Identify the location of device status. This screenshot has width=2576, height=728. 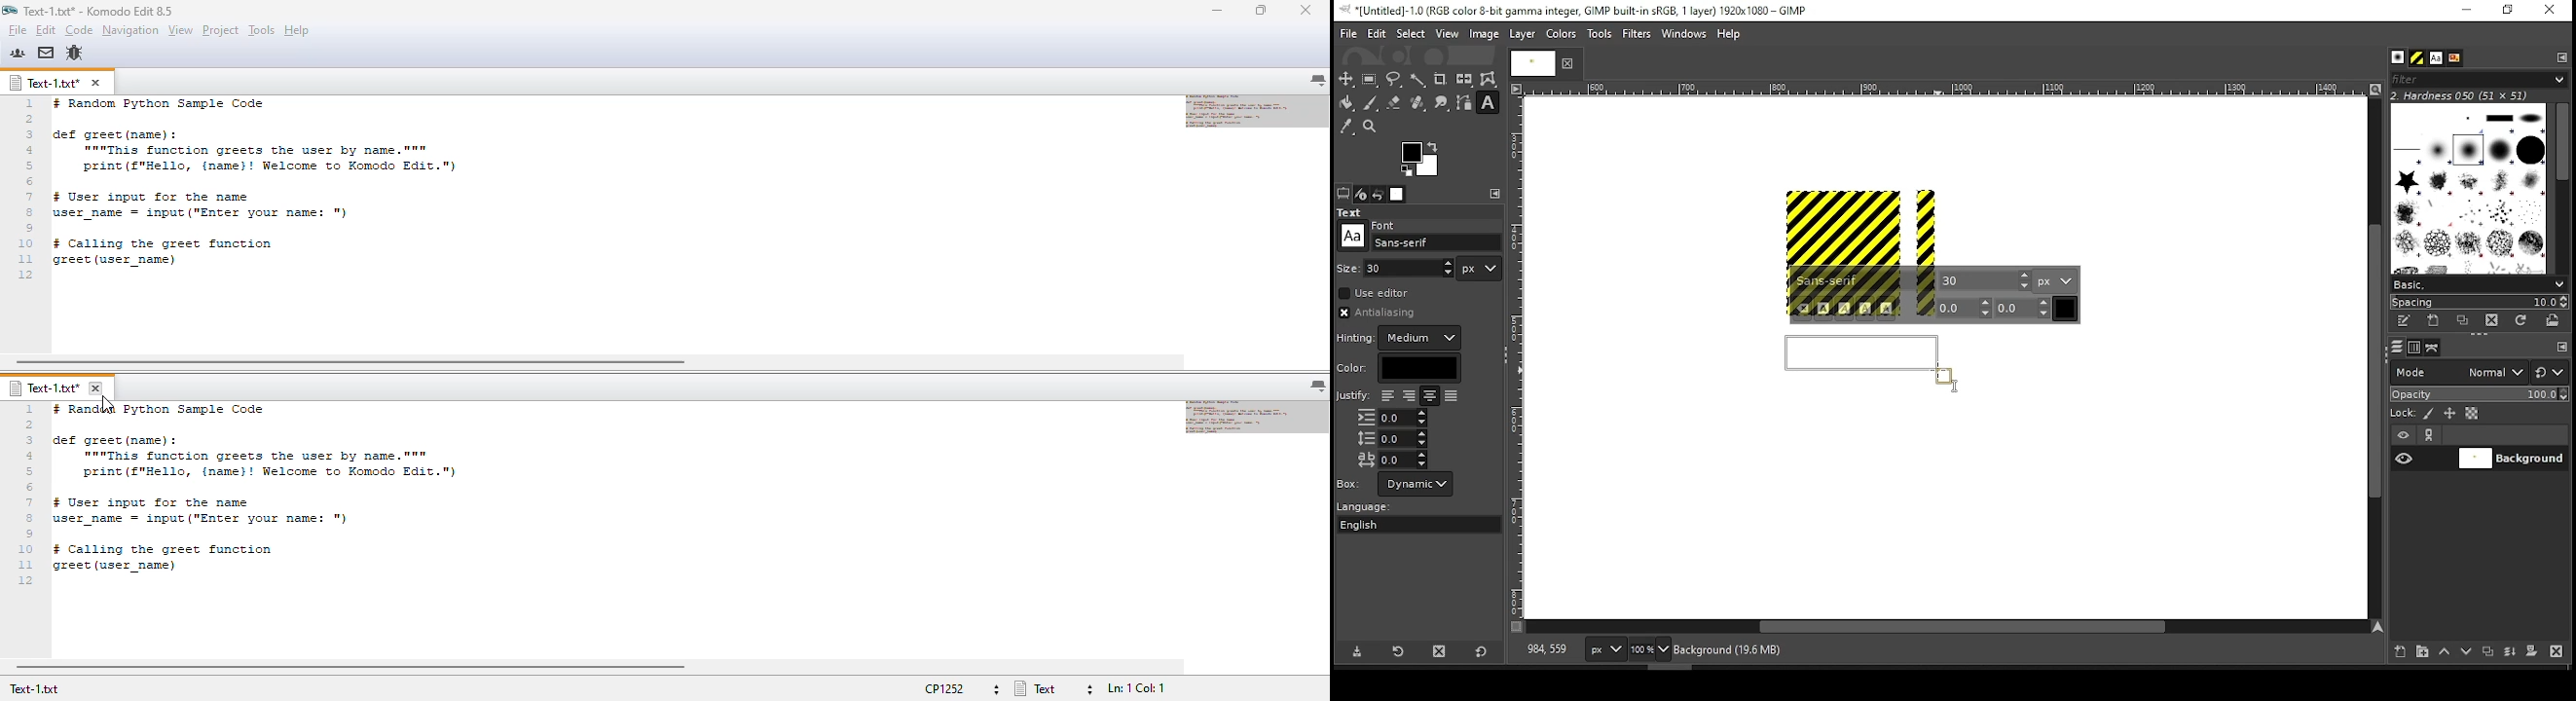
(1361, 194).